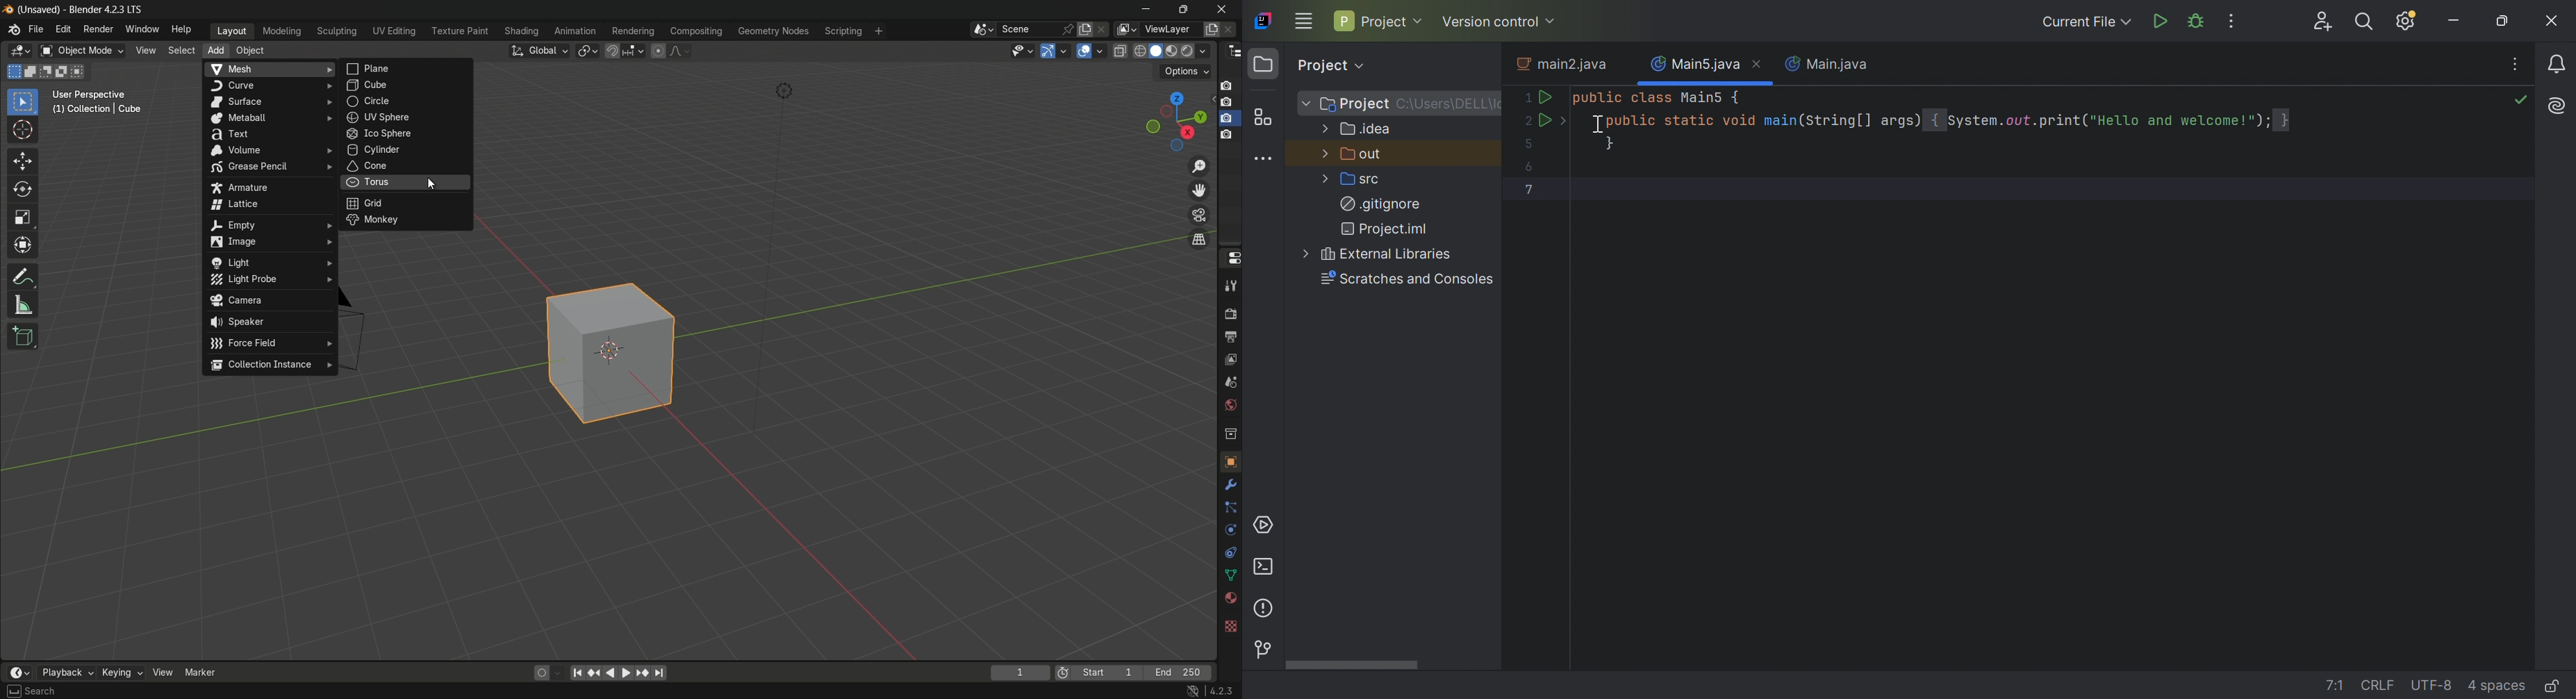 The height and width of the screenshot is (700, 2576). Describe the element at coordinates (1170, 29) in the screenshot. I see `viewLayer` at that location.